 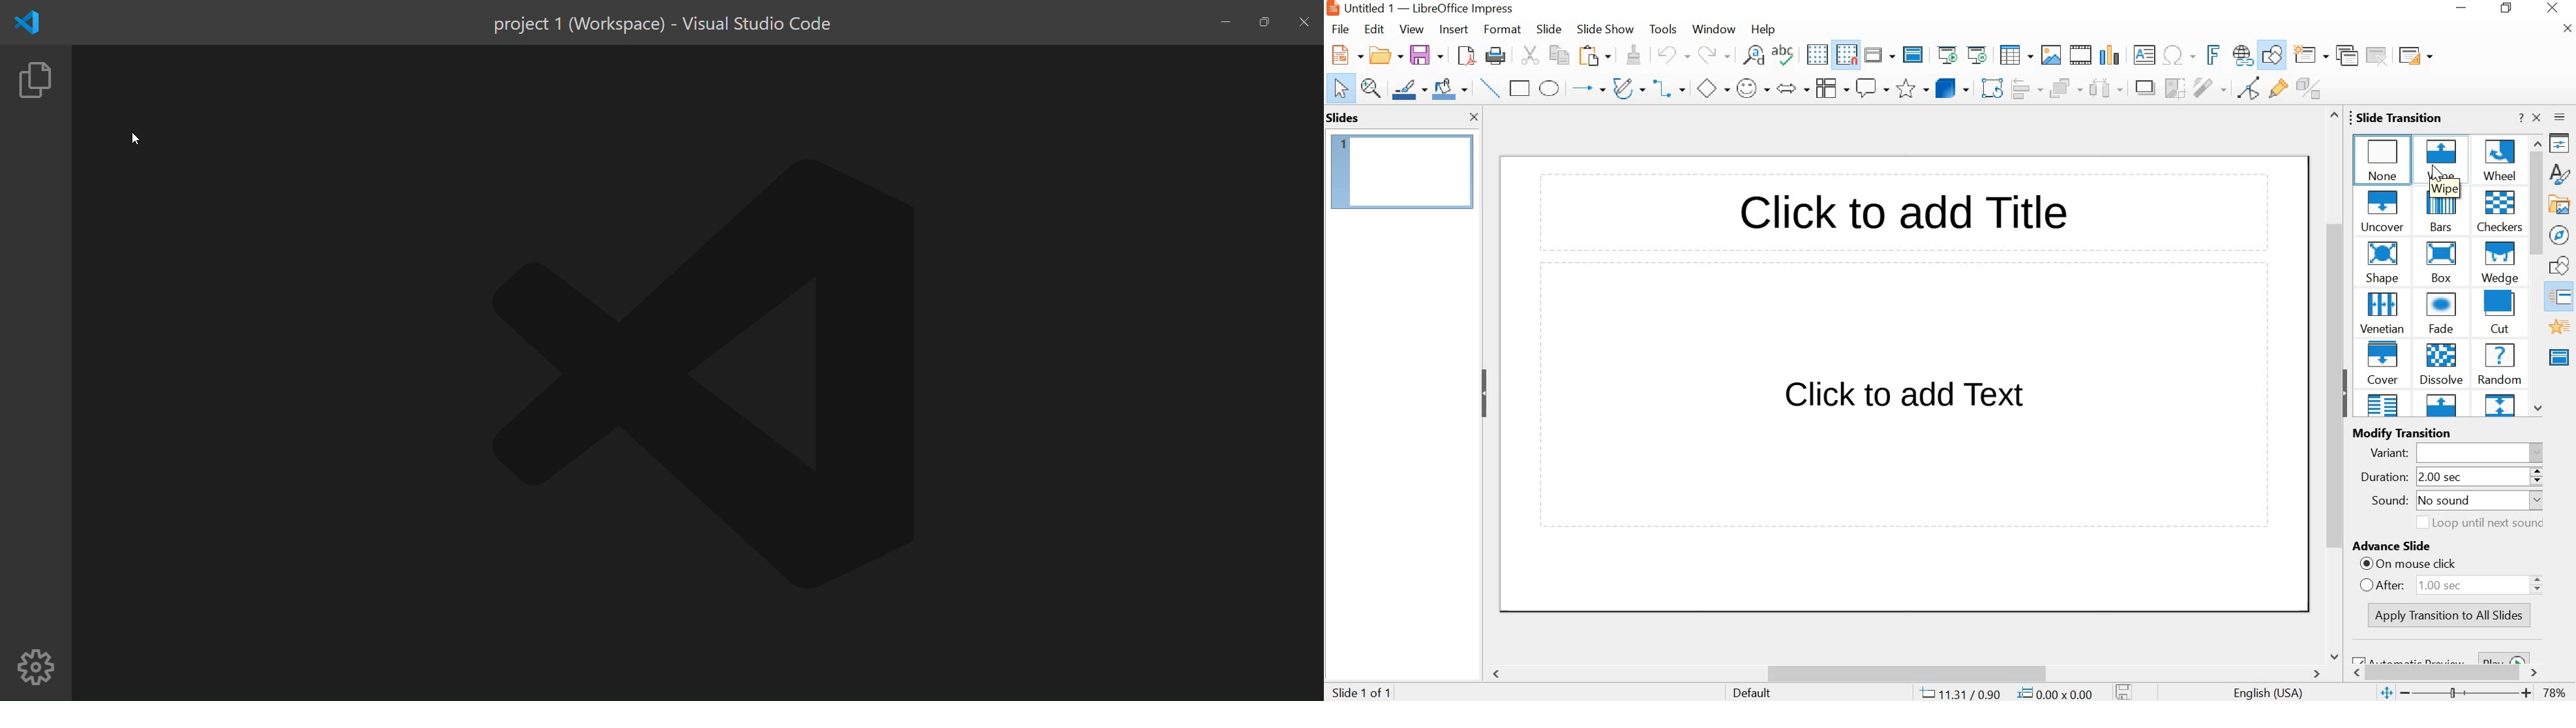 What do you see at coordinates (2564, 298) in the screenshot?
I see `Slide Transition` at bounding box center [2564, 298].